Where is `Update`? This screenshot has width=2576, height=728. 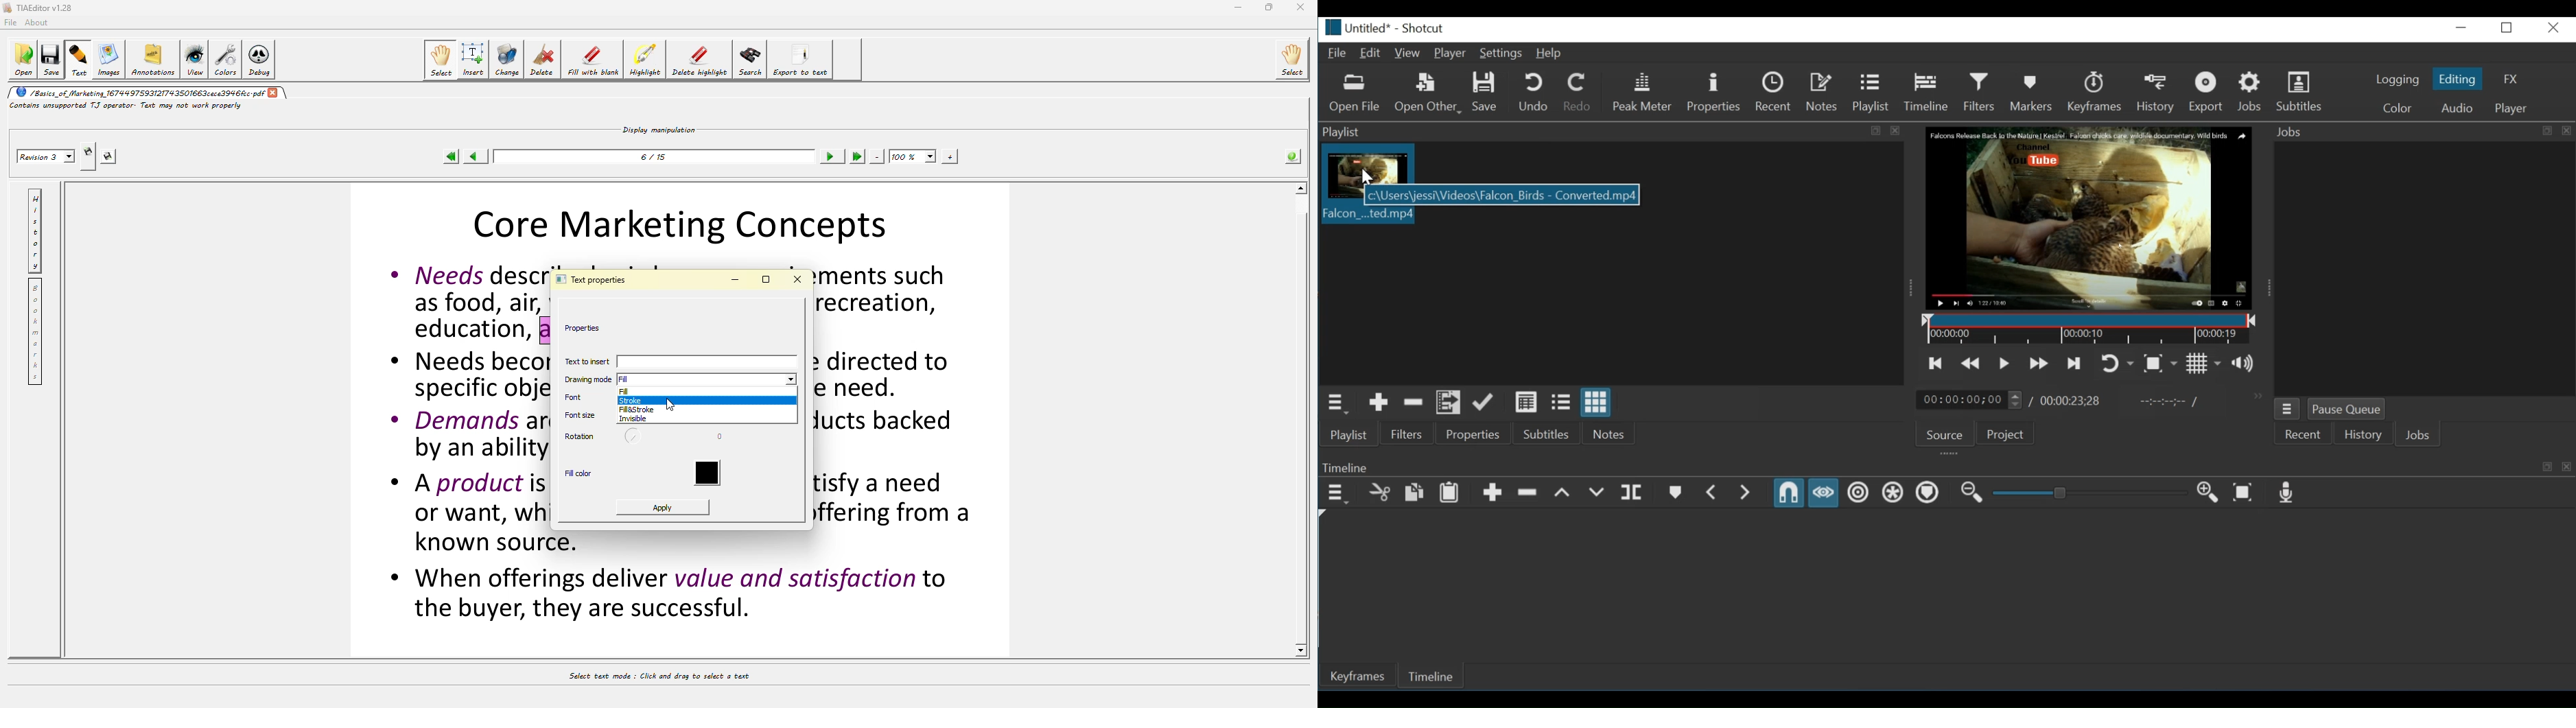 Update is located at coordinates (1484, 403).